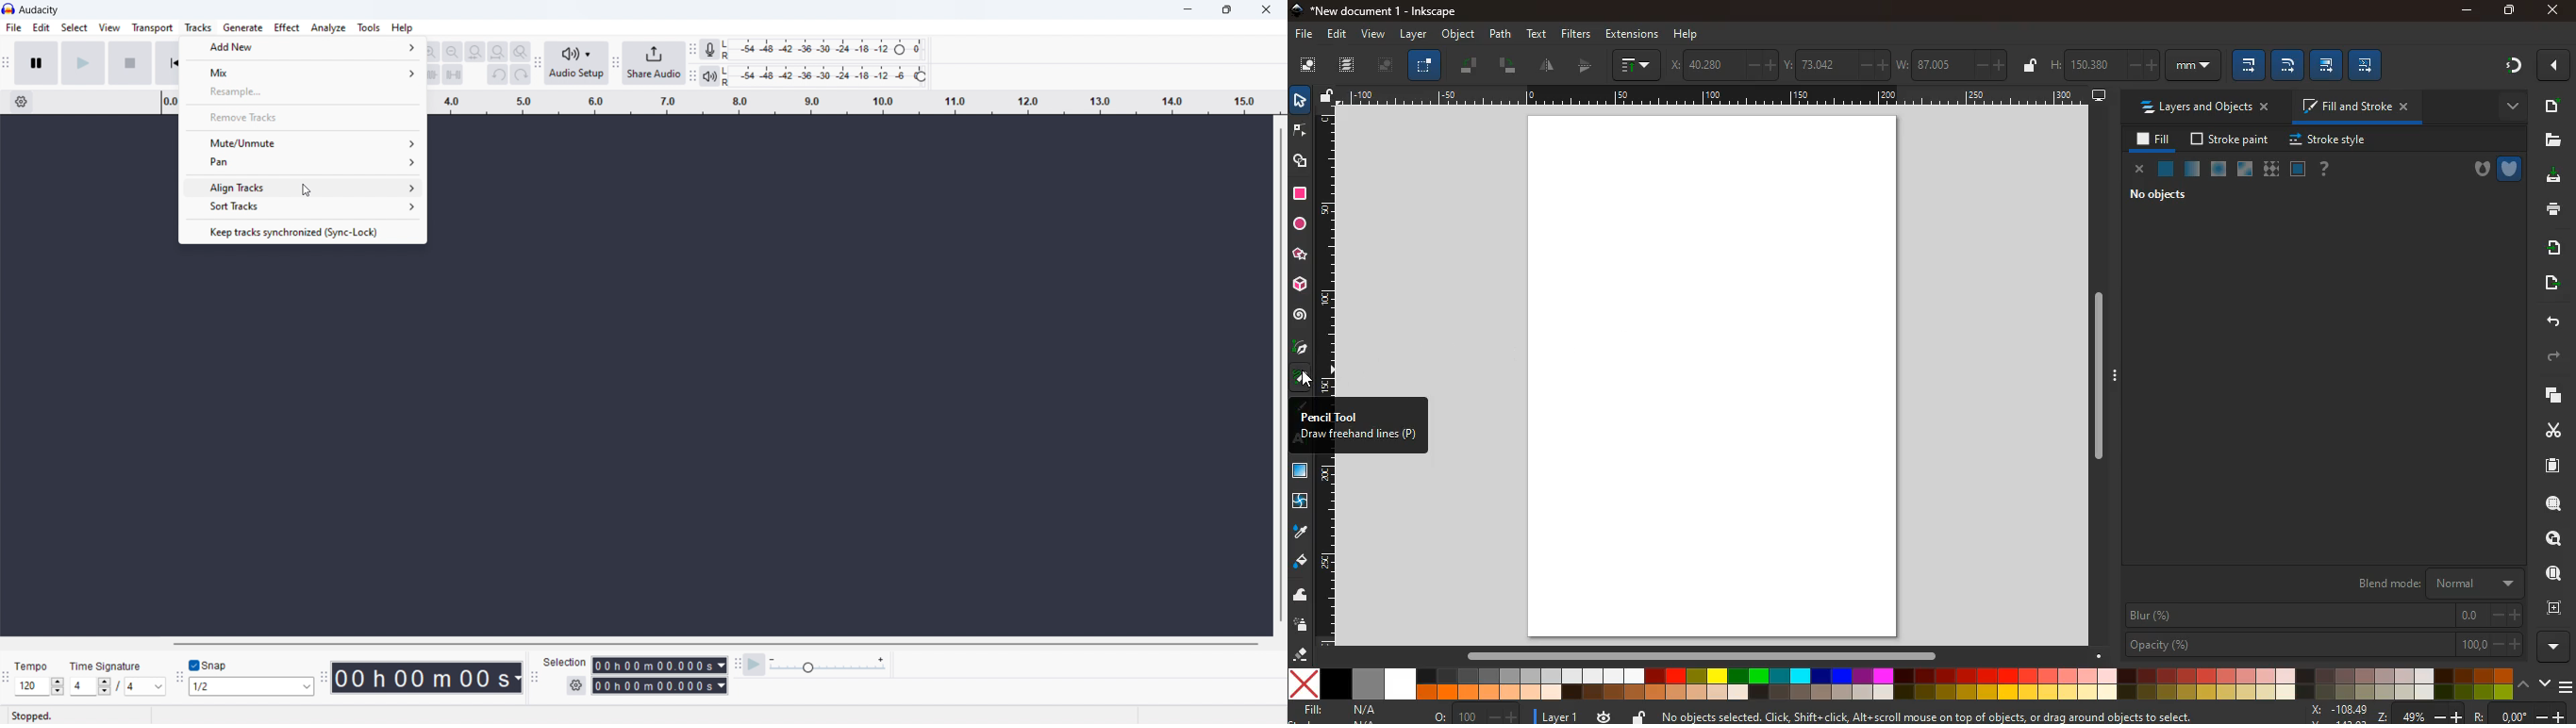  I want to click on selection settings, so click(576, 686).